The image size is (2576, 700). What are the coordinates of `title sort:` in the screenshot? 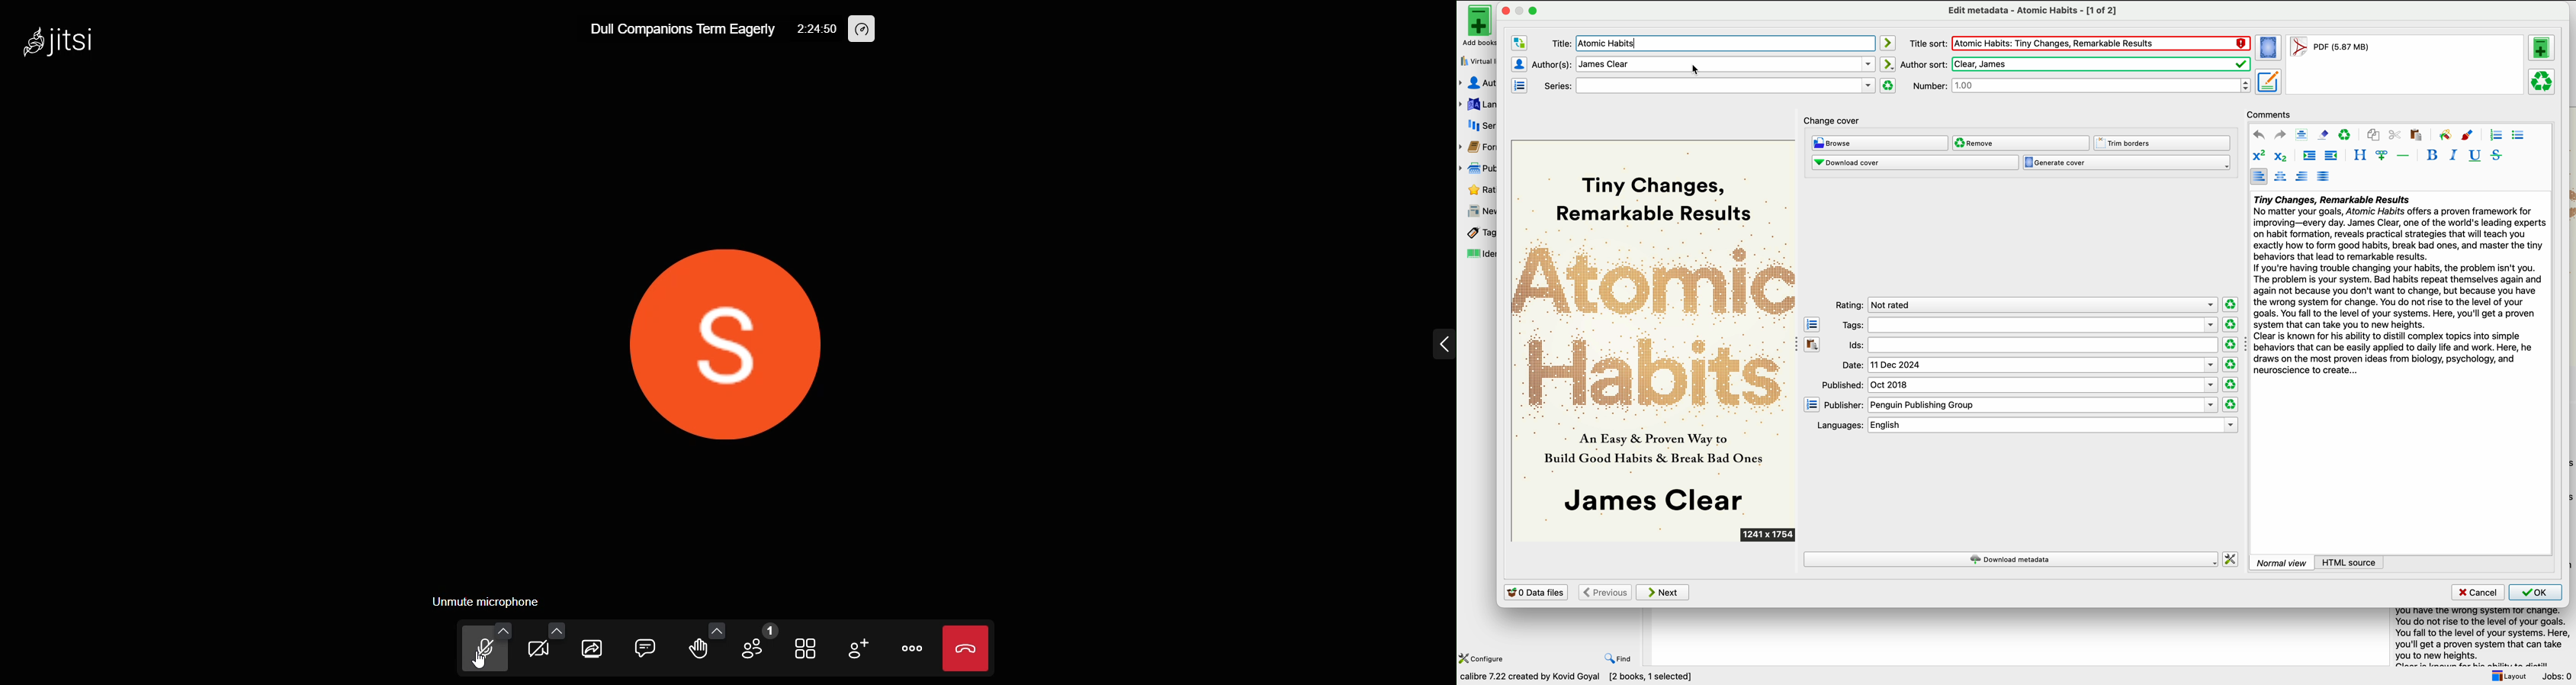 It's located at (1928, 43).